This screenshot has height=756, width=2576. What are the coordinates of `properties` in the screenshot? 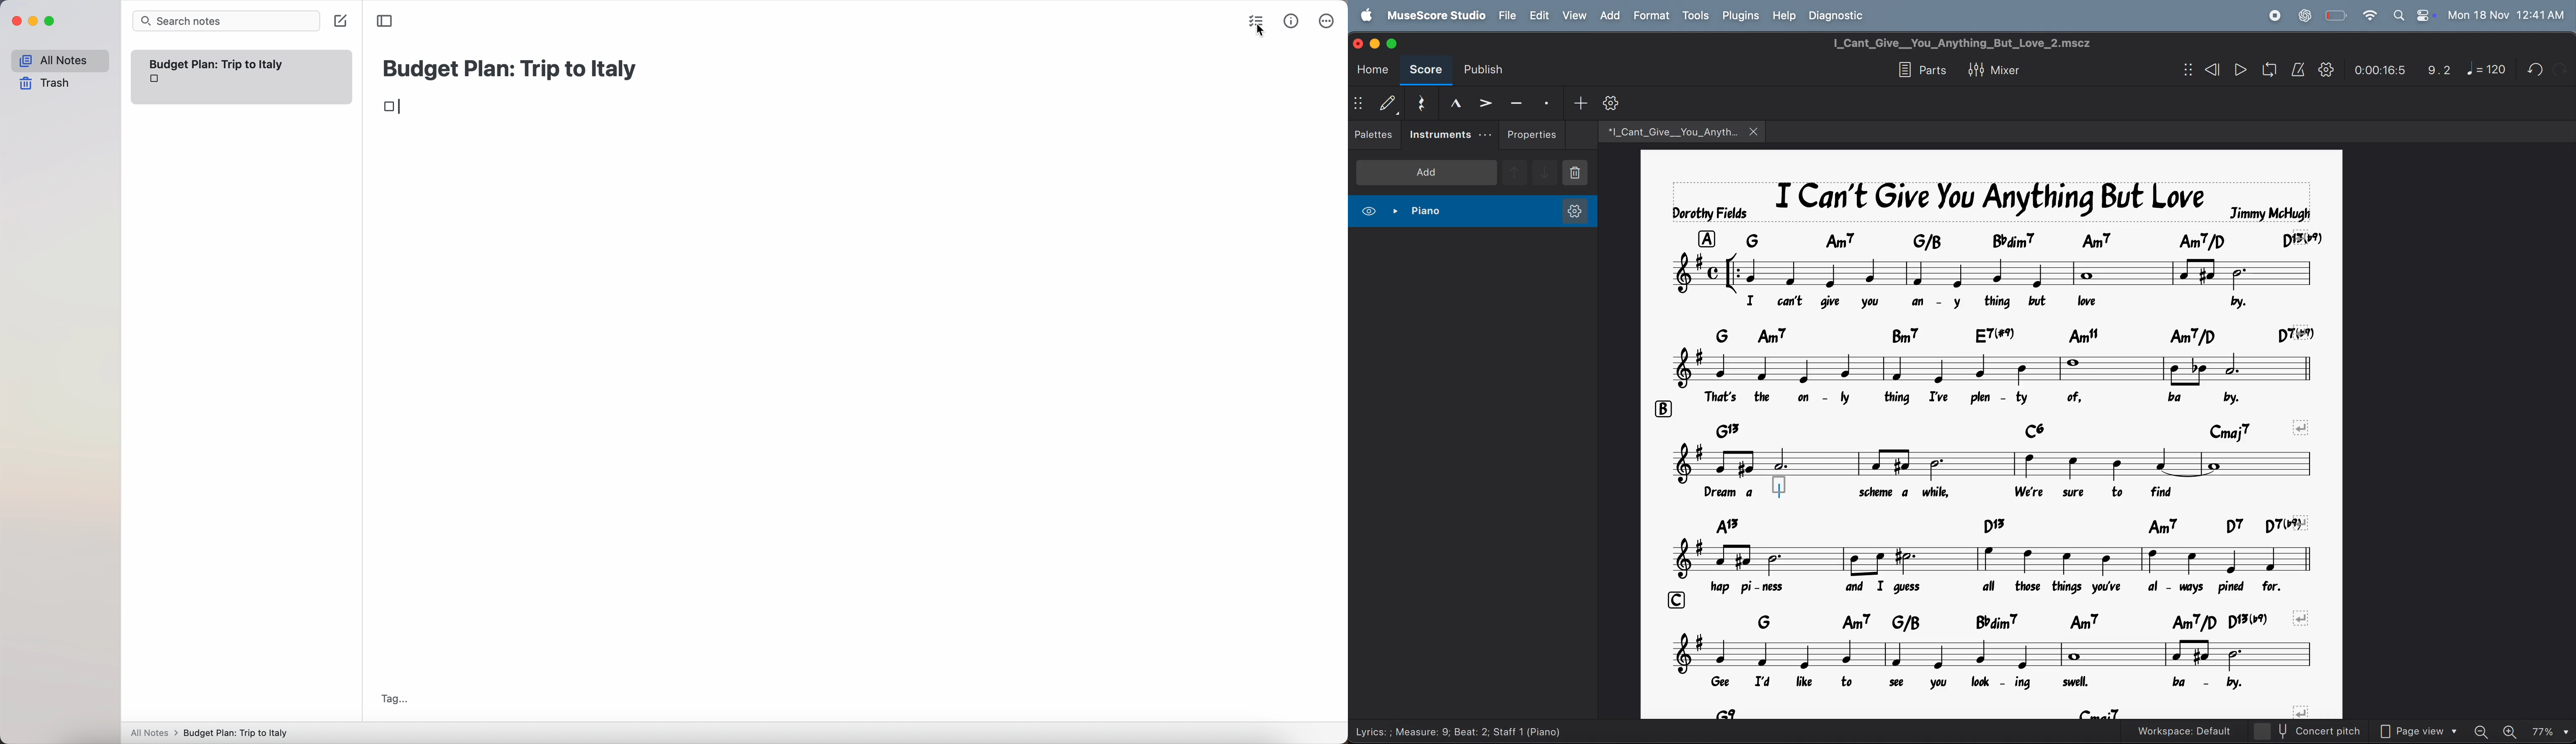 It's located at (1532, 133).